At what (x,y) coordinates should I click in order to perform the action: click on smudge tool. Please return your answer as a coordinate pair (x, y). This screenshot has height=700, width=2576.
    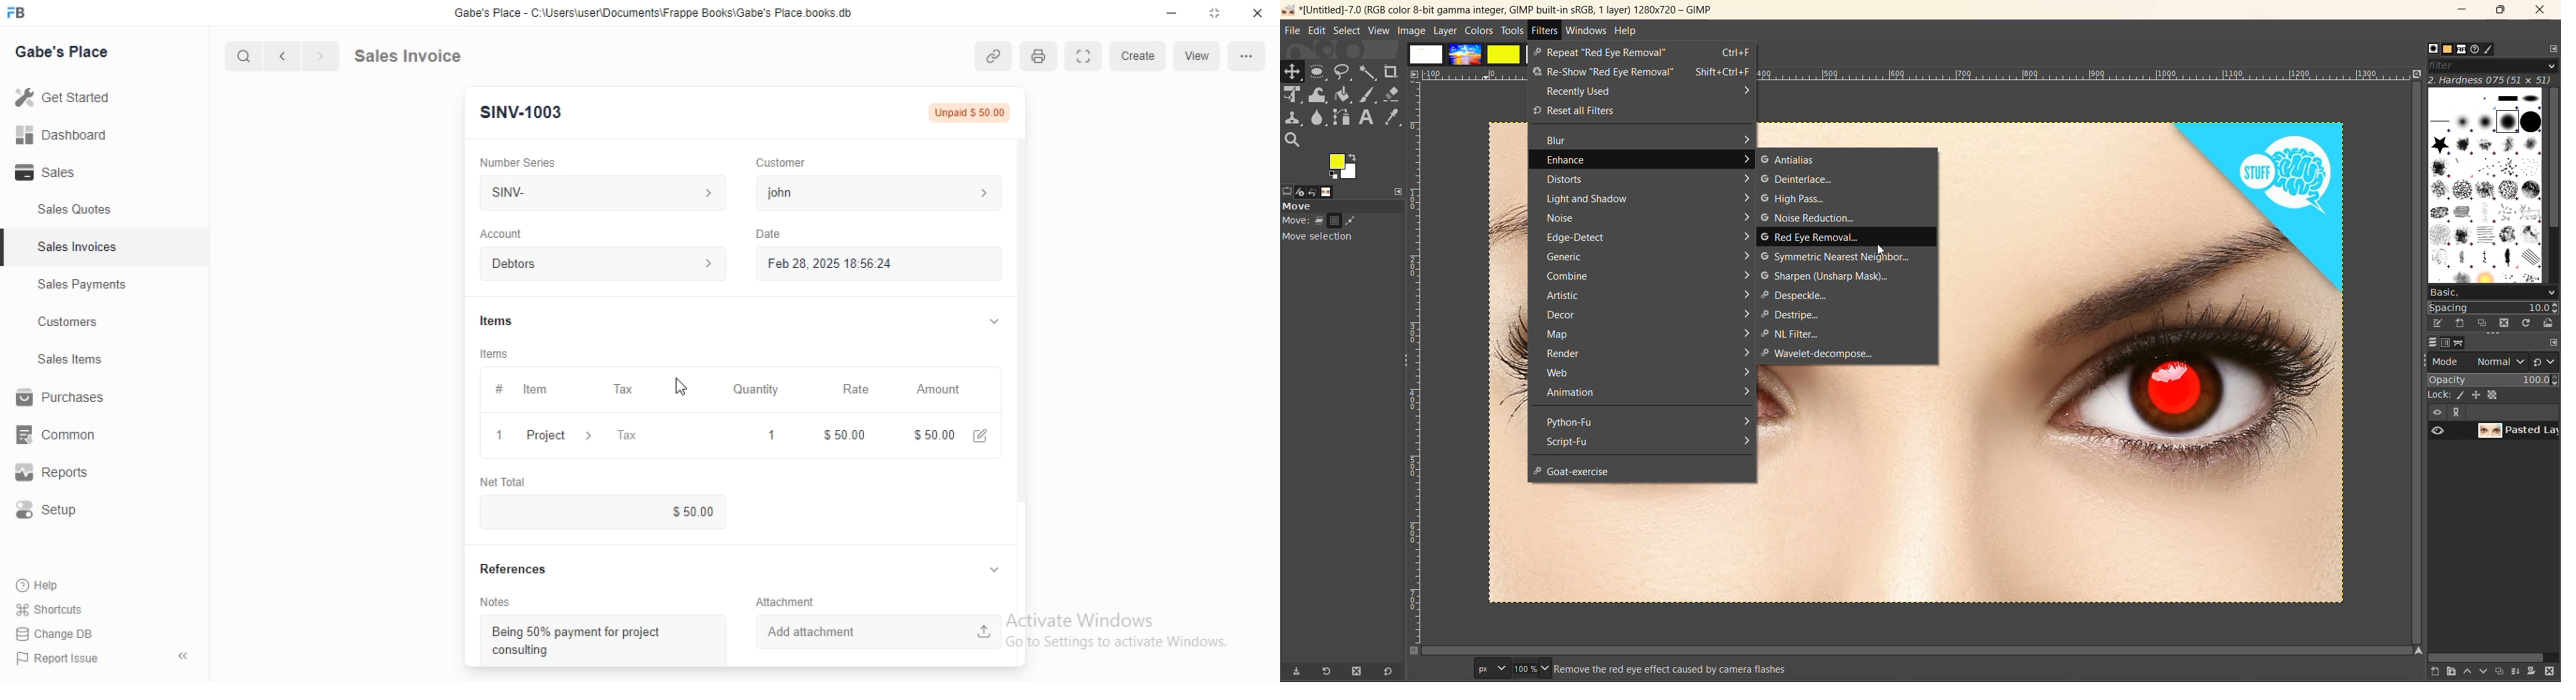
    Looking at the image, I should click on (1318, 117).